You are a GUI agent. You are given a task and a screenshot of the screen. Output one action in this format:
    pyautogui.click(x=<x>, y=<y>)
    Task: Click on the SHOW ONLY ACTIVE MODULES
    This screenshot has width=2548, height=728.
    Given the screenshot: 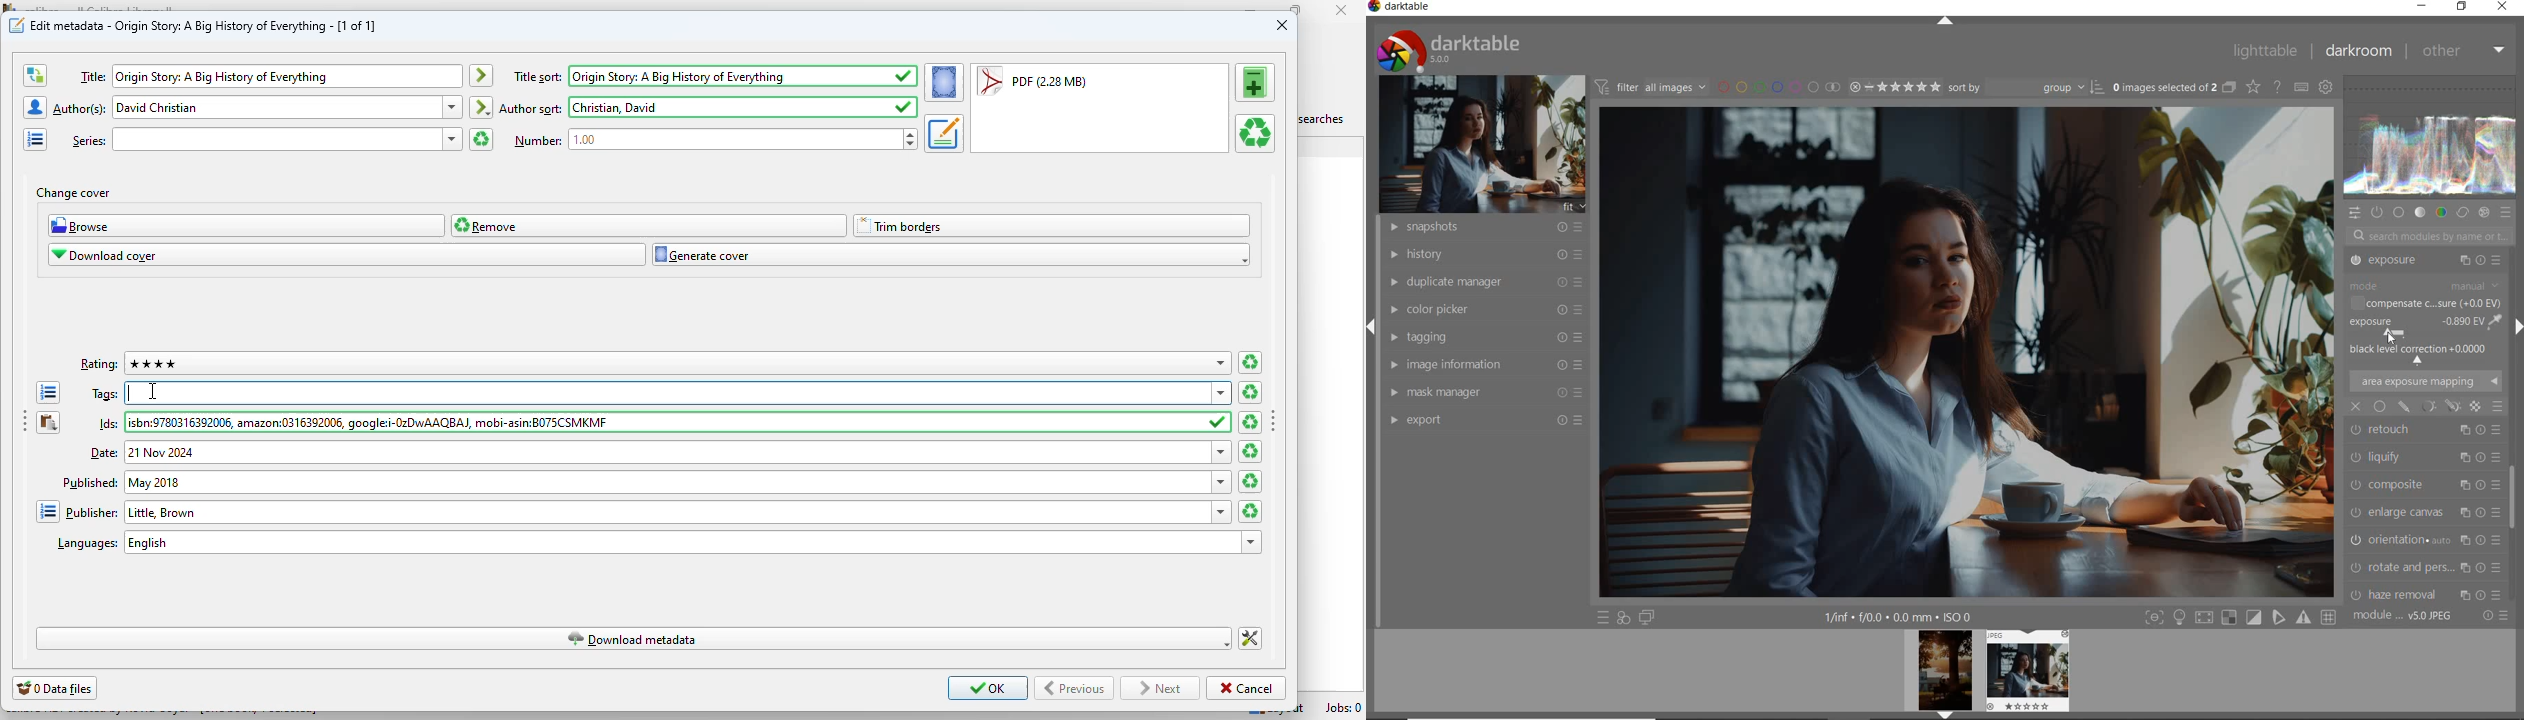 What is the action you would take?
    pyautogui.click(x=2377, y=213)
    